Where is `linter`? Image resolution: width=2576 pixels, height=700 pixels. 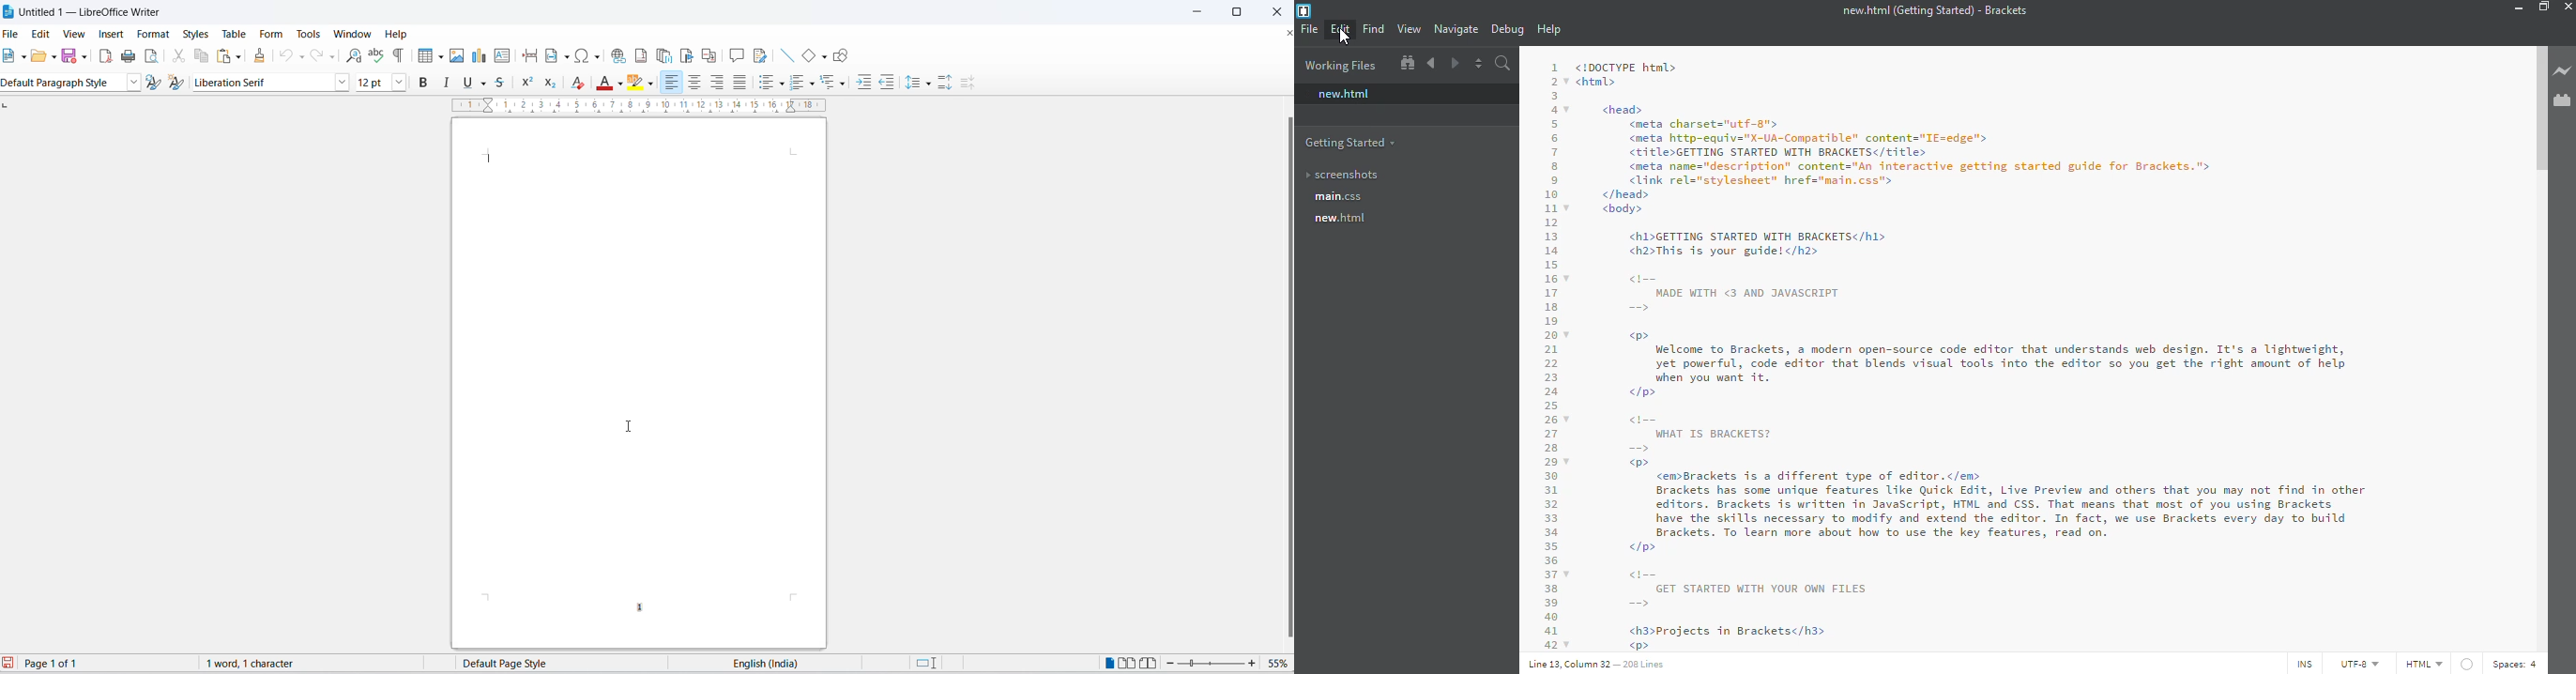
linter is located at coordinates (2466, 664).